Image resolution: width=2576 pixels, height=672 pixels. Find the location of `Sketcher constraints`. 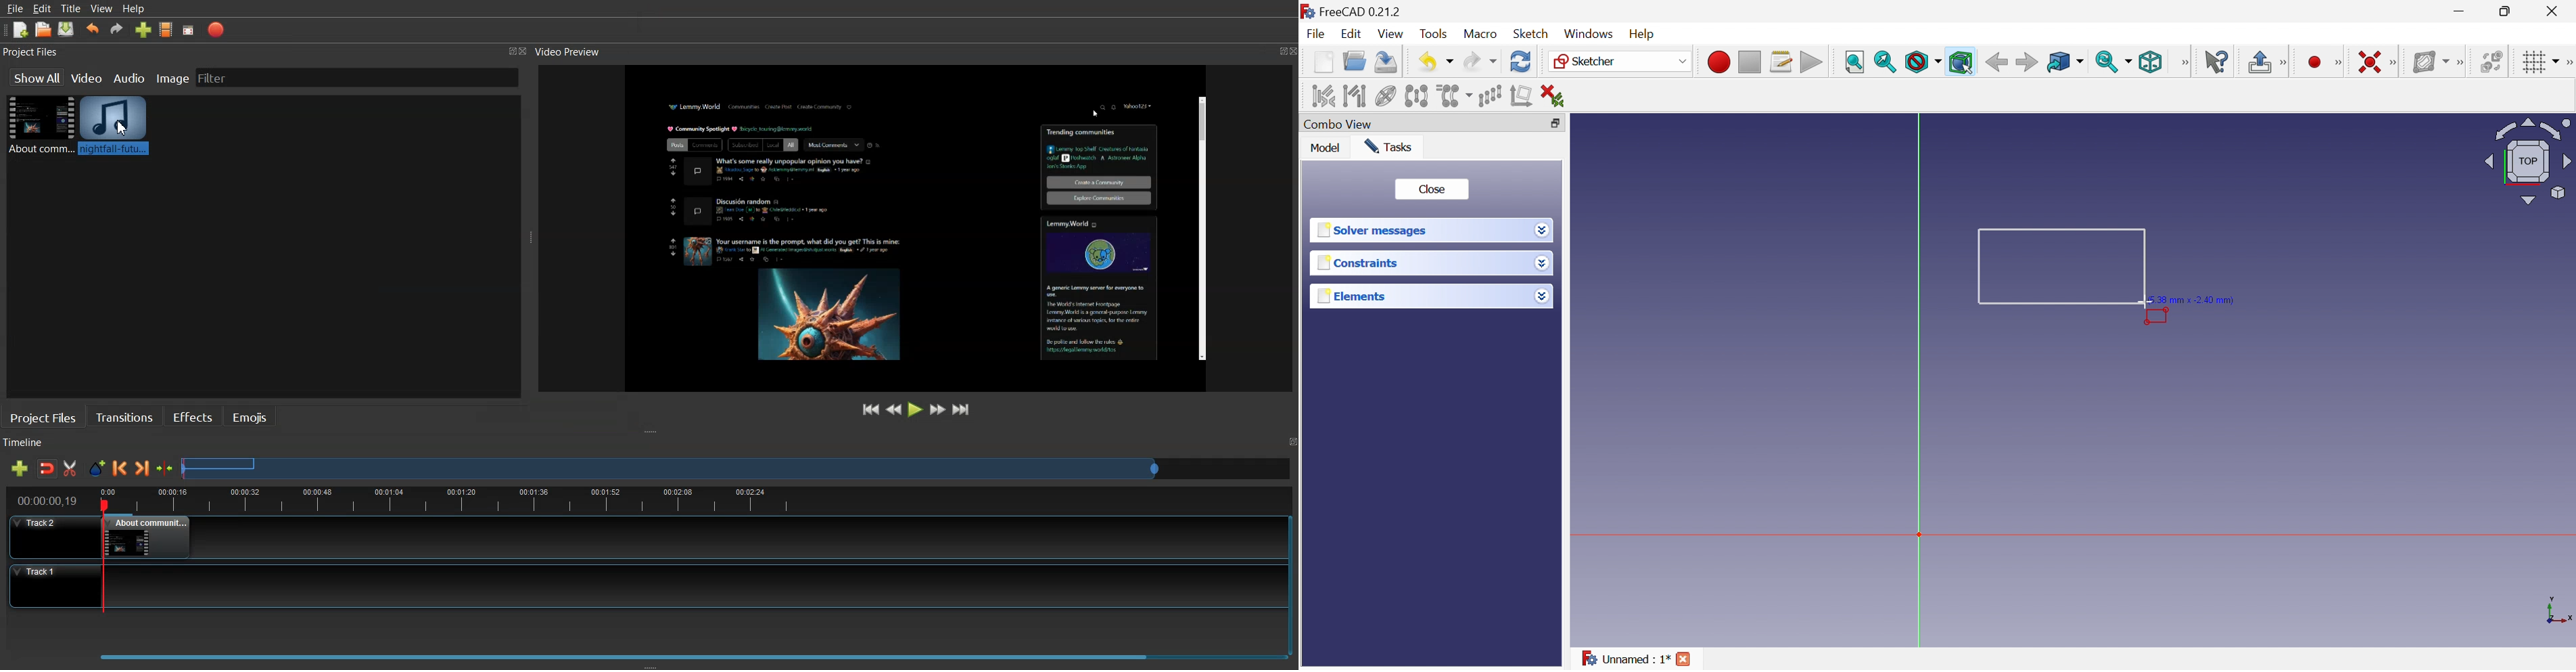

Sketcher constraints is located at coordinates (2394, 61).